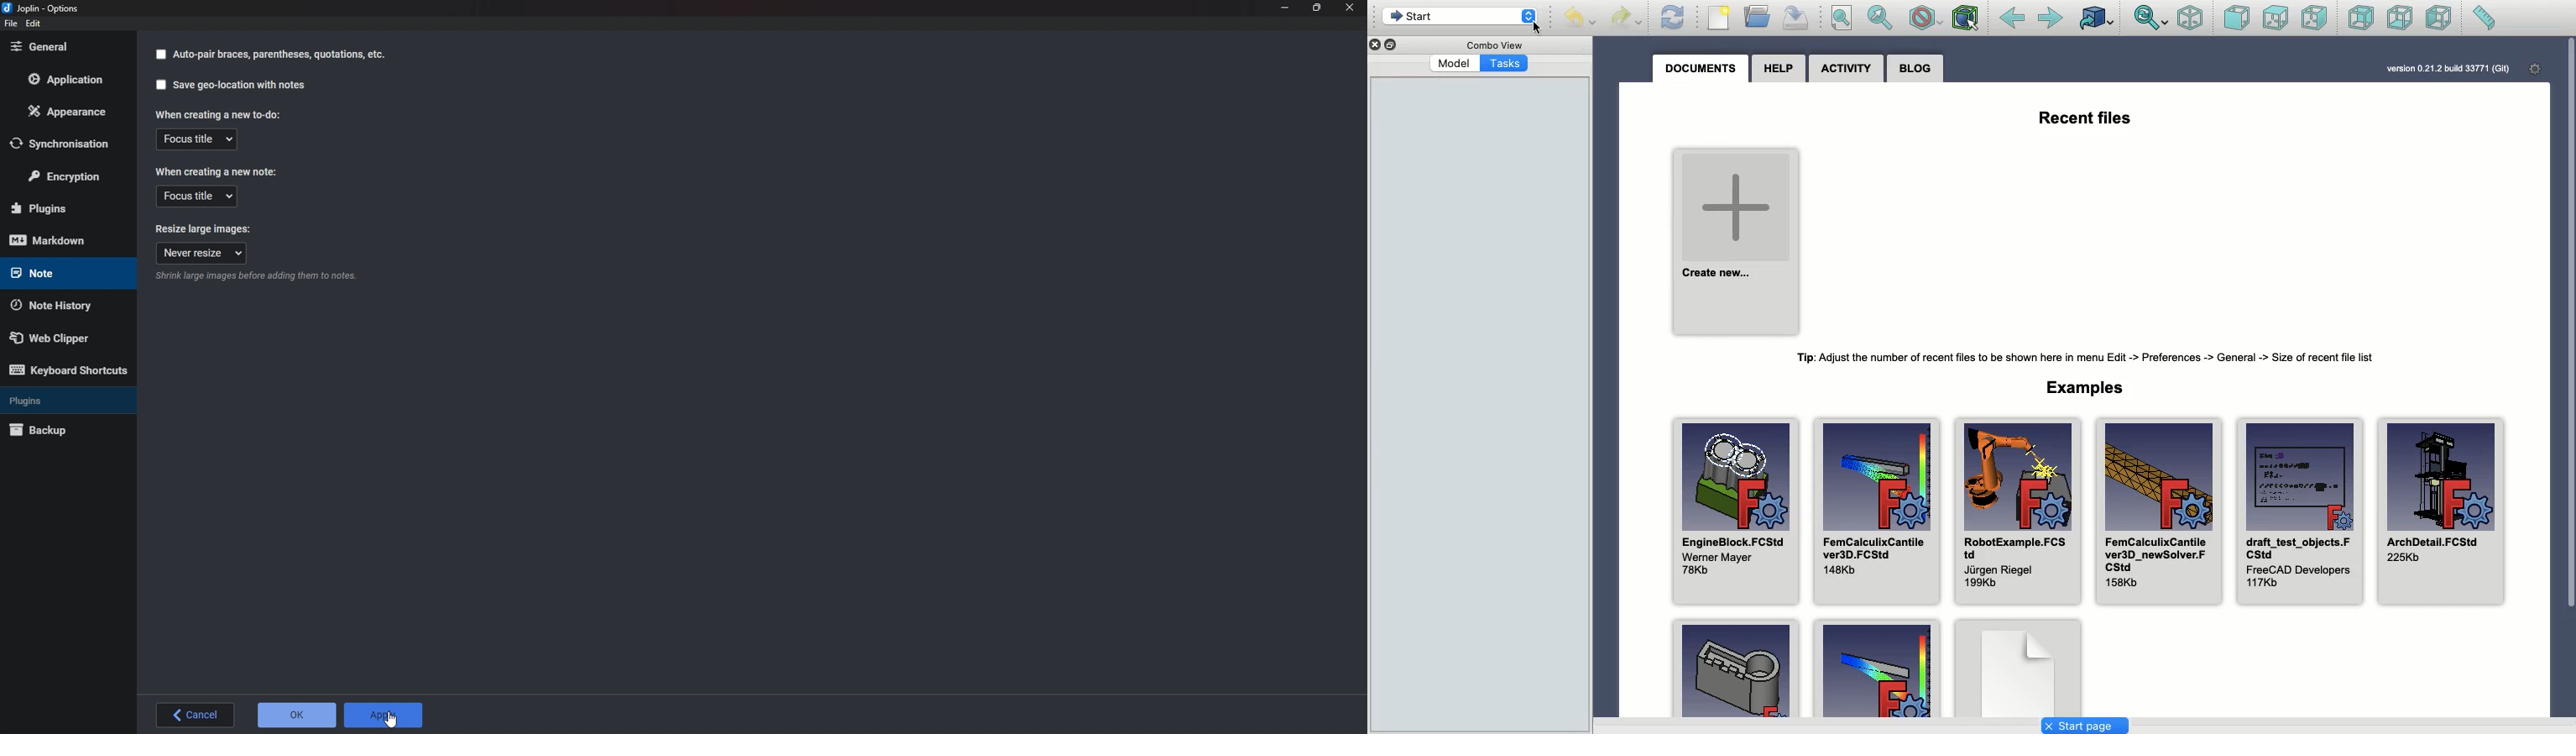 Image resolution: width=2576 pixels, height=756 pixels. What do you see at coordinates (1454, 64) in the screenshot?
I see `Model` at bounding box center [1454, 64].